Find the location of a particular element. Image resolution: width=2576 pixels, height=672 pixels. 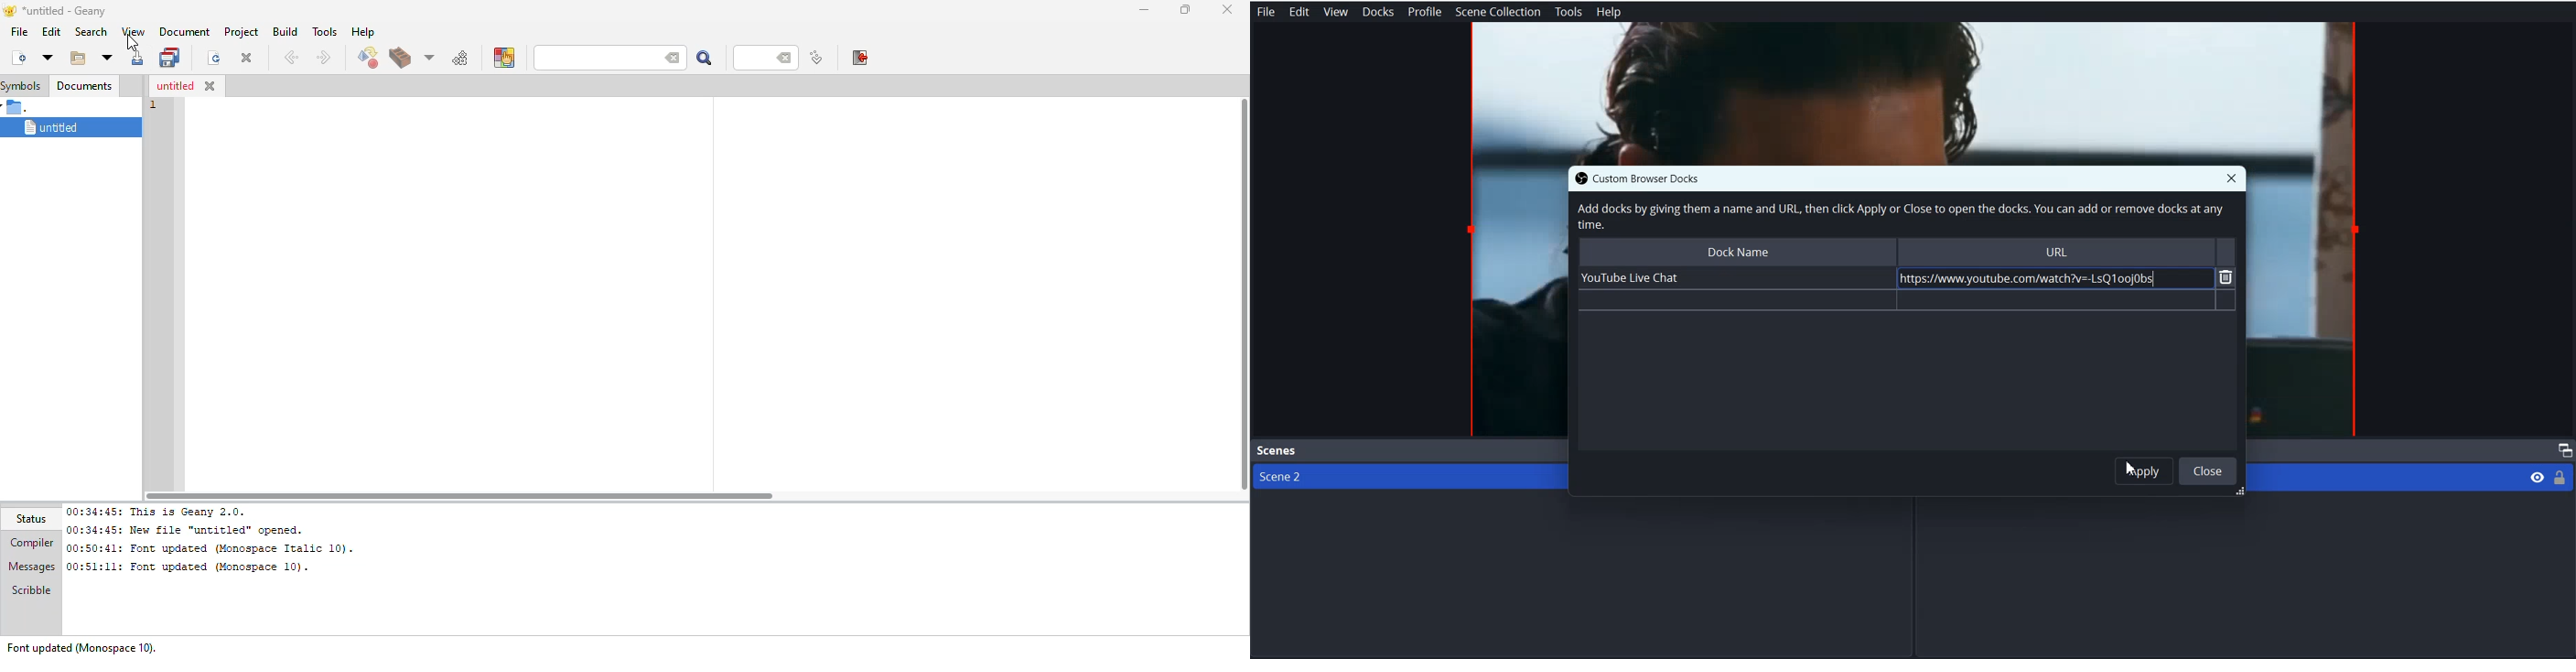

File Preview window is located at coordinates (2307, 303).